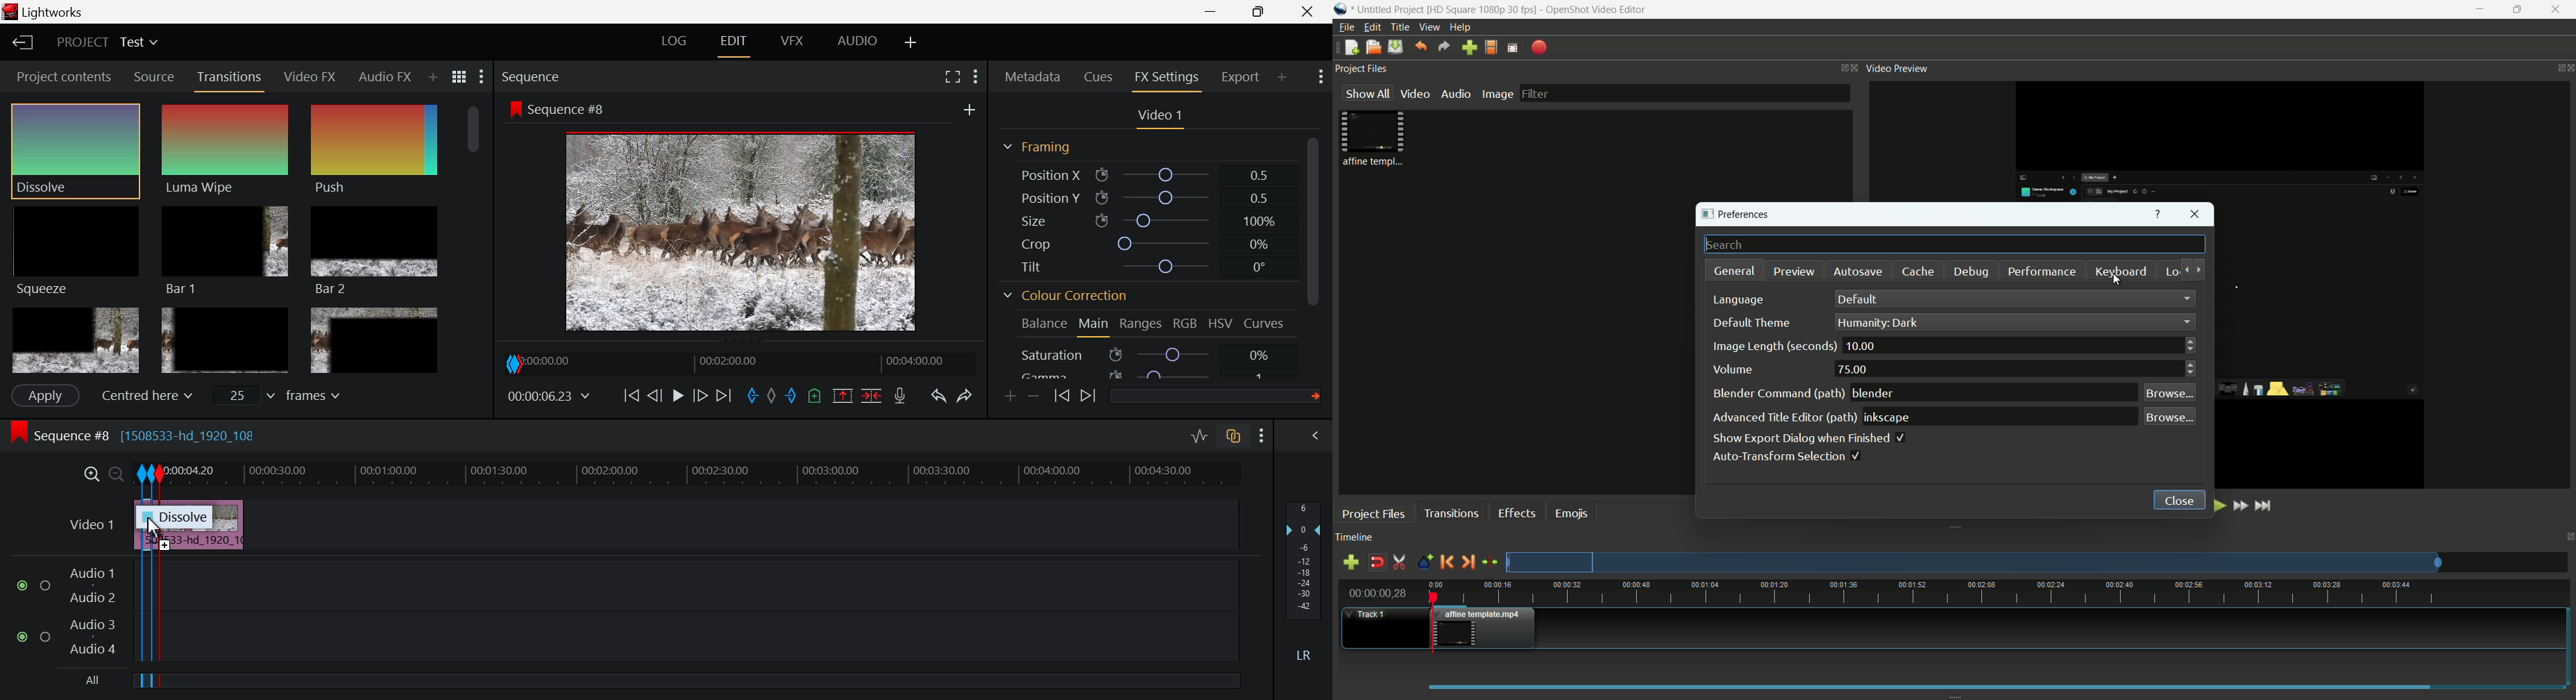 The image size is (2576, 700). Describe the element at coordinates (872, 394) in the screenshot. I see `Delete/Cut` at that location.